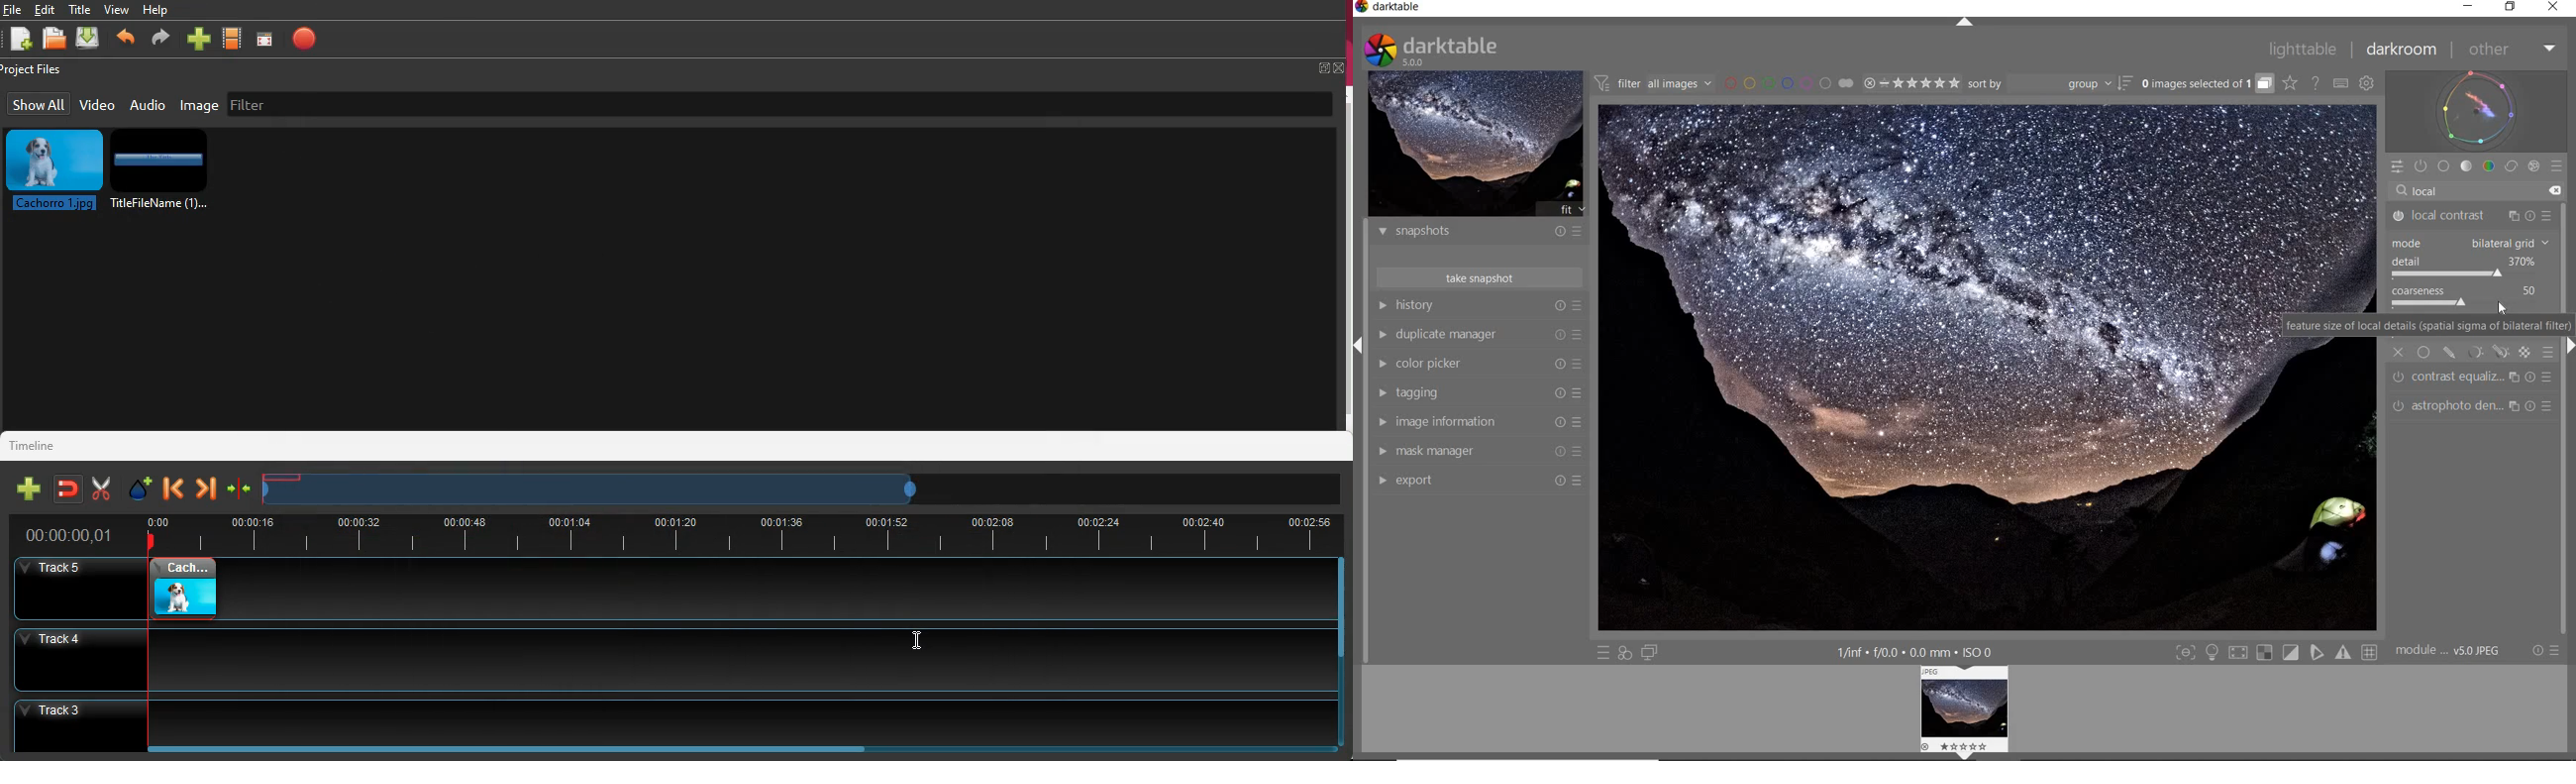 The height and width of the screenshot is (784, 2576). What do you see at coordinates (1383, 422) in the screenshot?
I see `IMAGE INFORMATION` at bounding box center [1383, 422].